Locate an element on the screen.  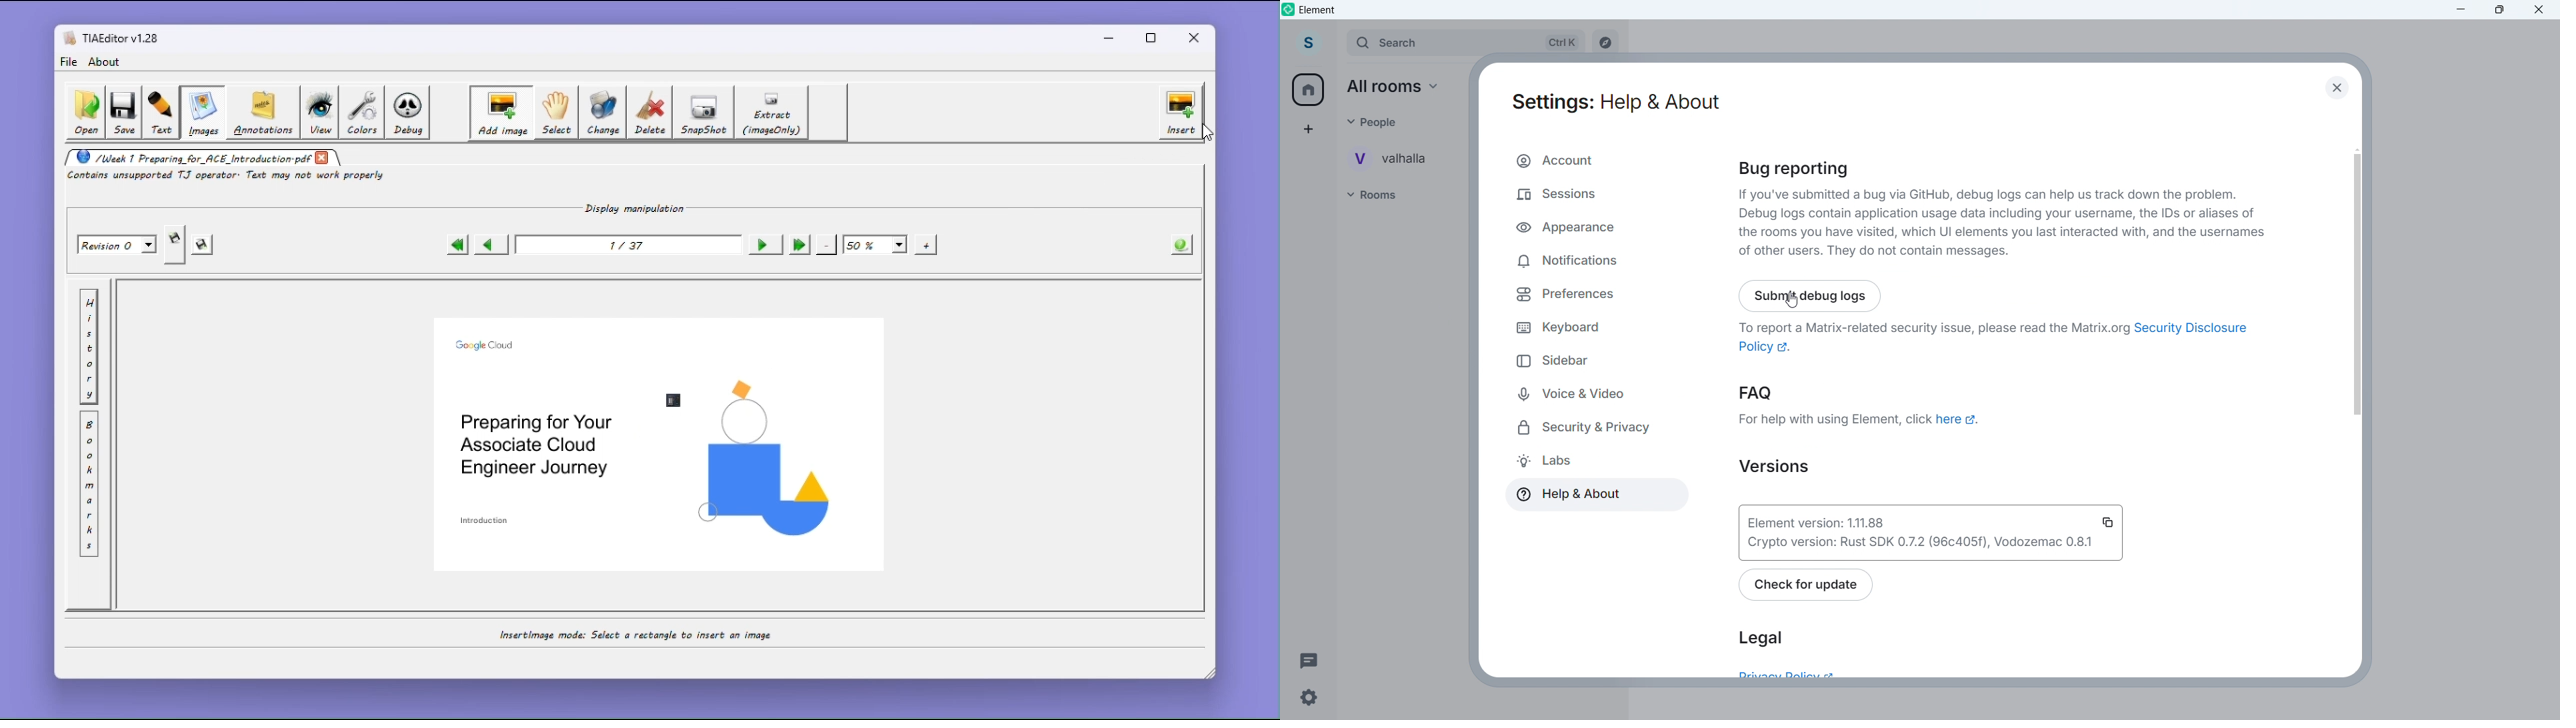
Element version: 1.11.88 is located at coordinates (1875, 521).